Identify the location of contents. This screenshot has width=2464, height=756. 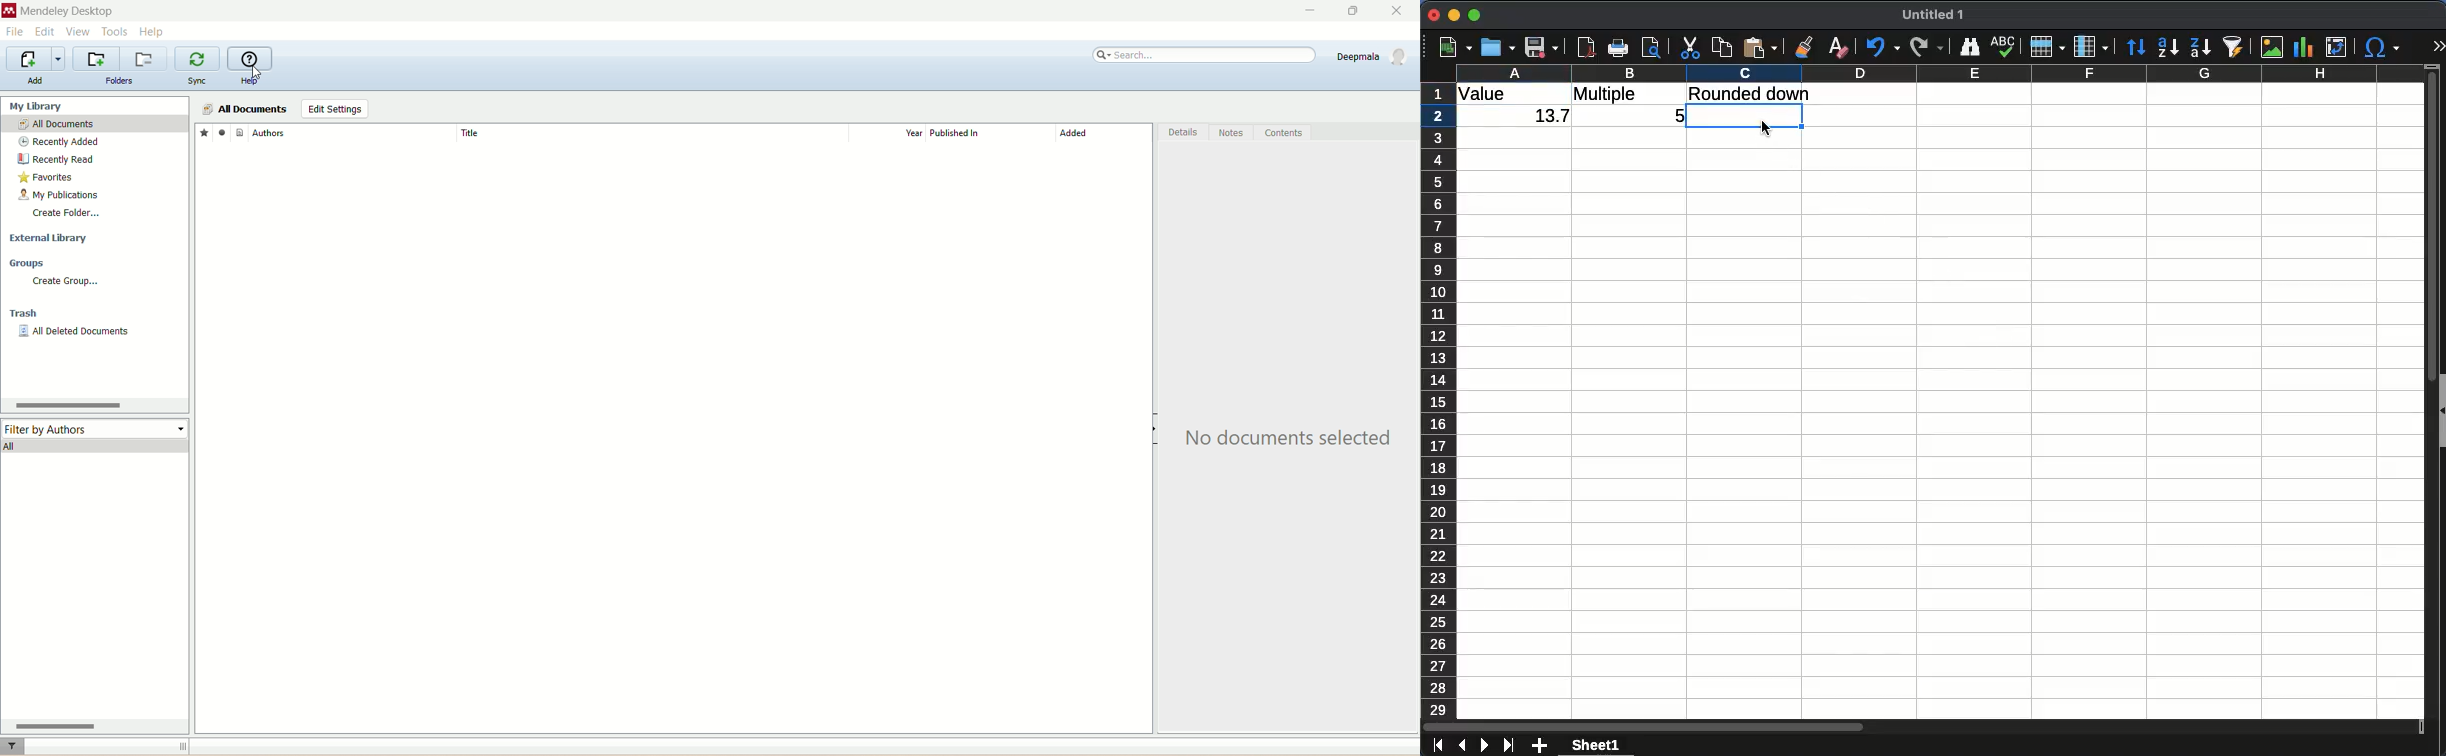
(1286, 132).